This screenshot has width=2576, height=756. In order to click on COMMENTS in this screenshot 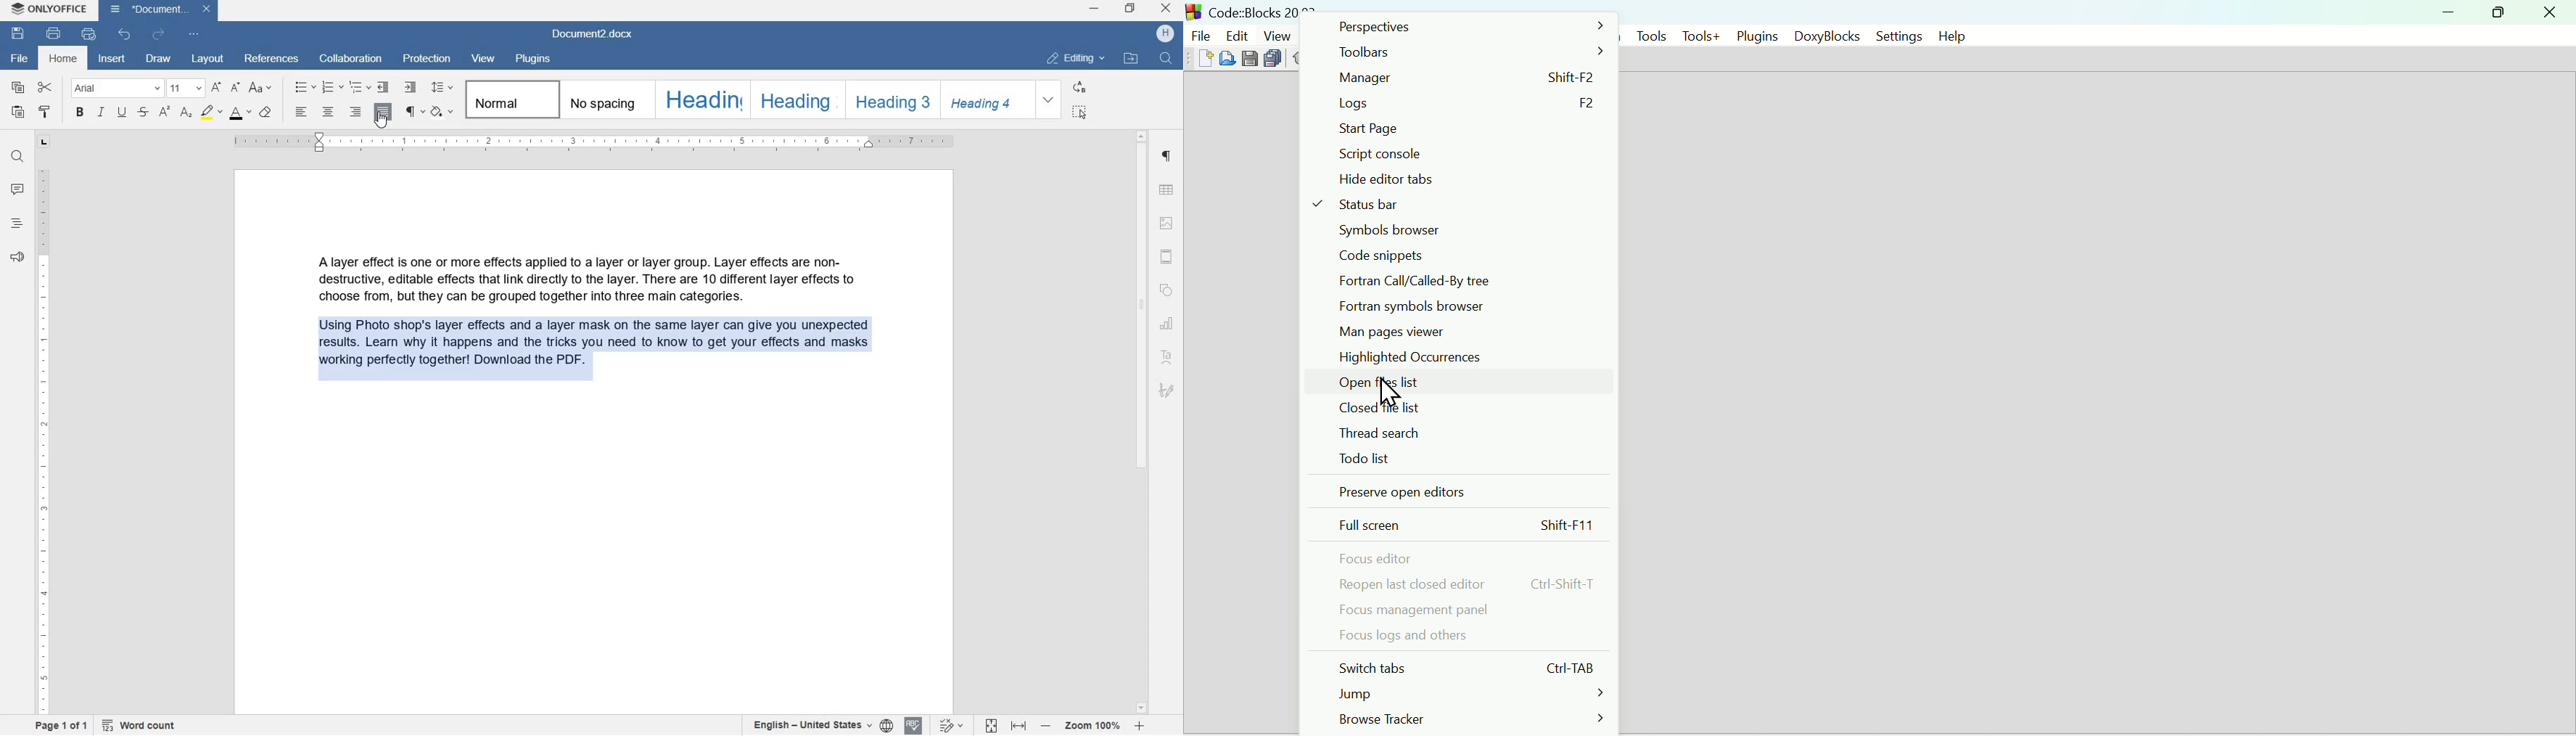, I will do `click(16, 189)`.